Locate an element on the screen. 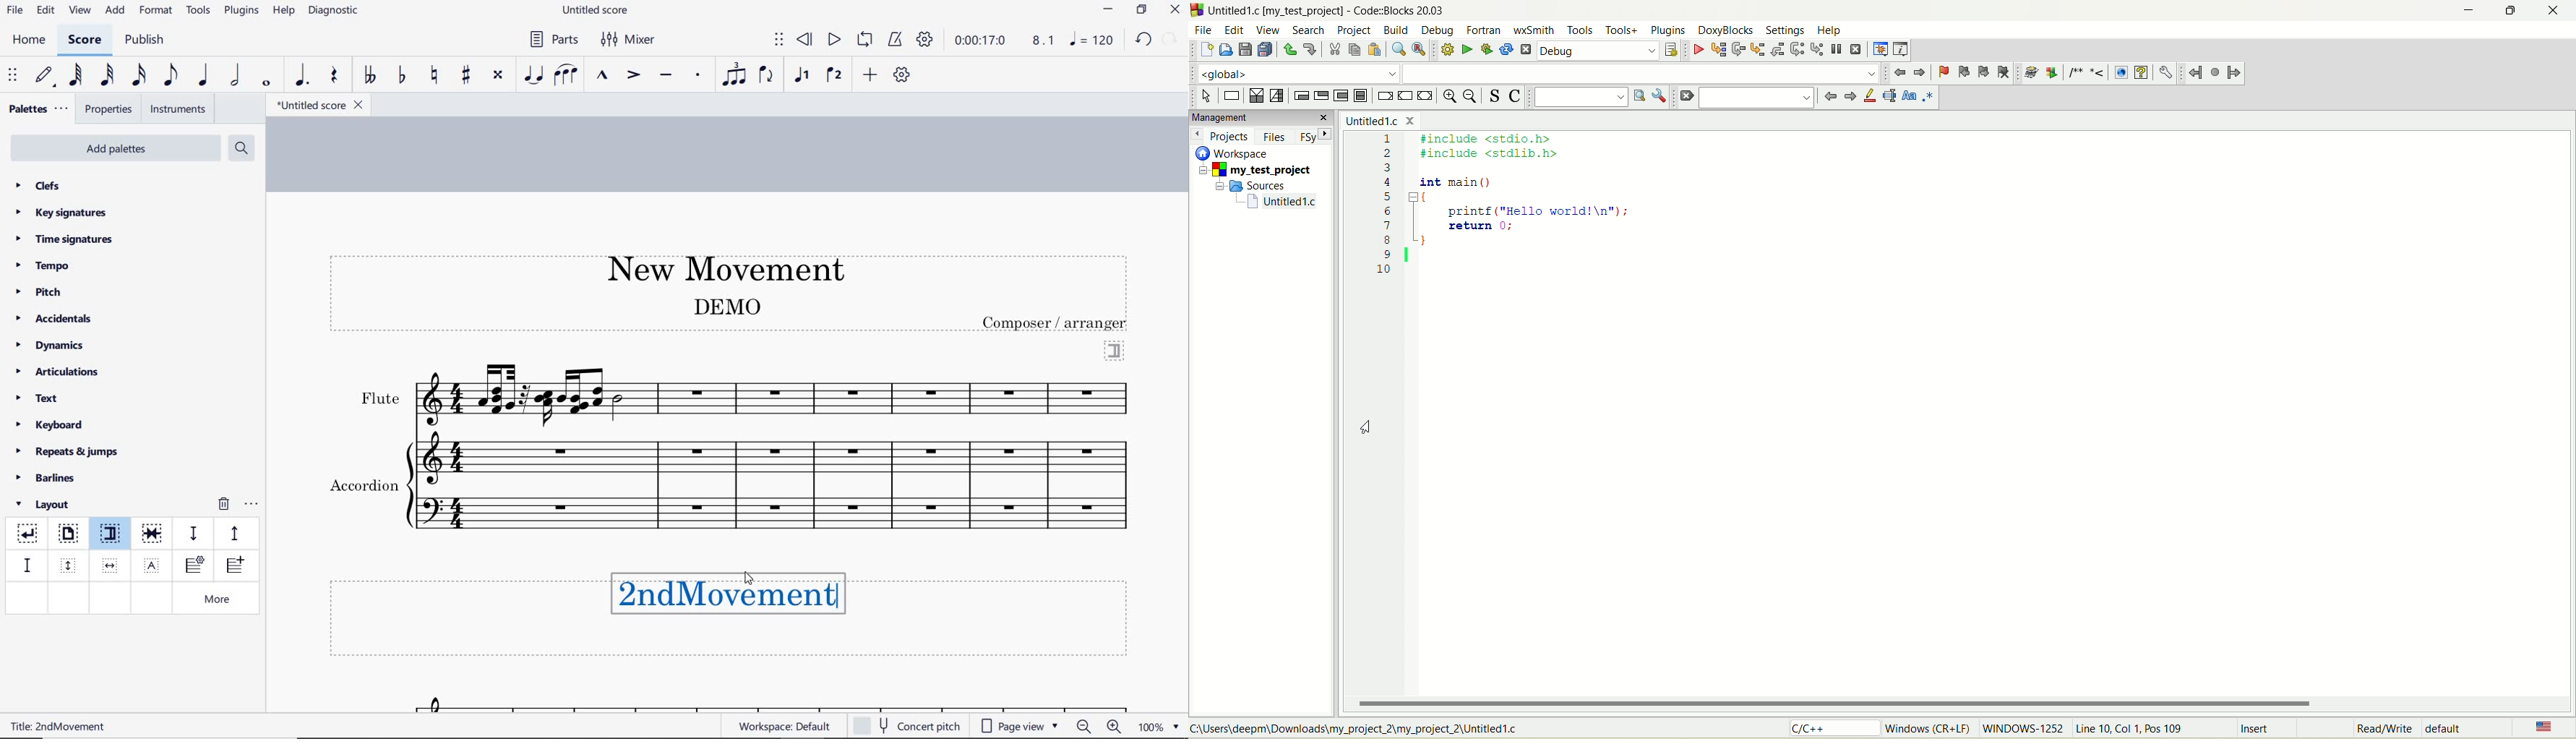 This screenshot has width=2576, height=756. exit condition loop is located at coordinates (1321, 95).